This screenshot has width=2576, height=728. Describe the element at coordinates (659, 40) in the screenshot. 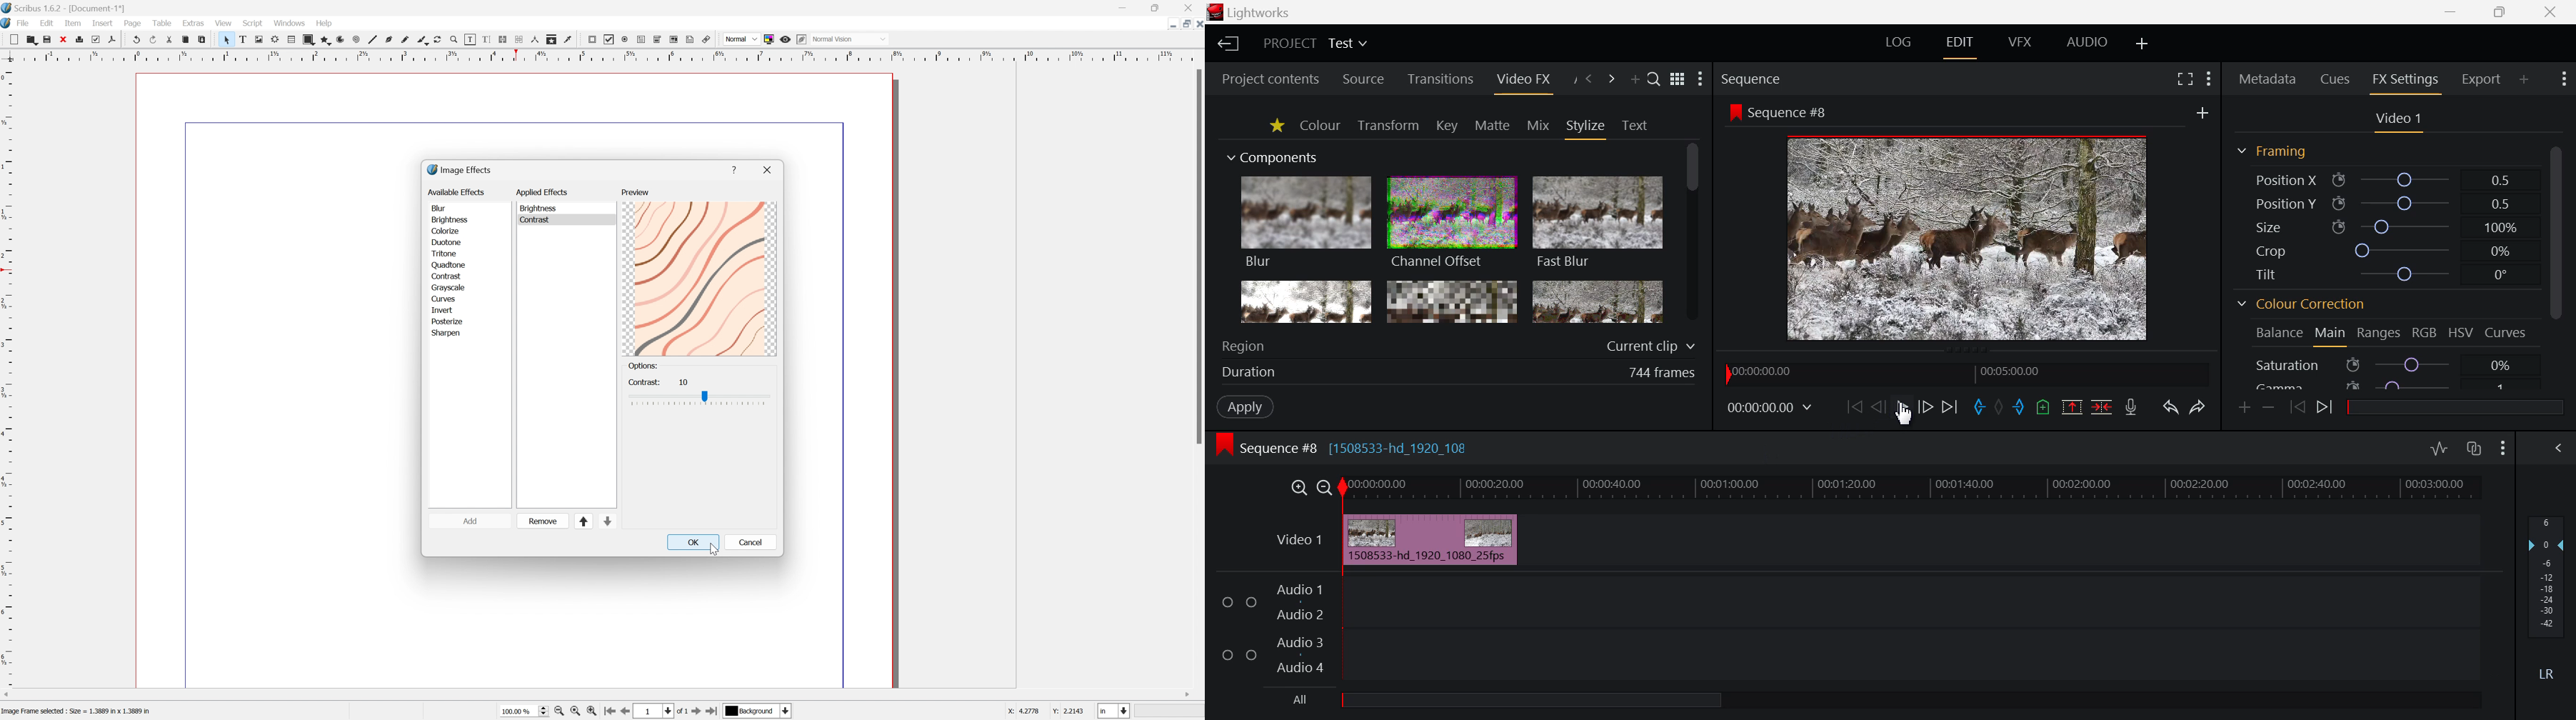

I see `PDF combo box` at that location.